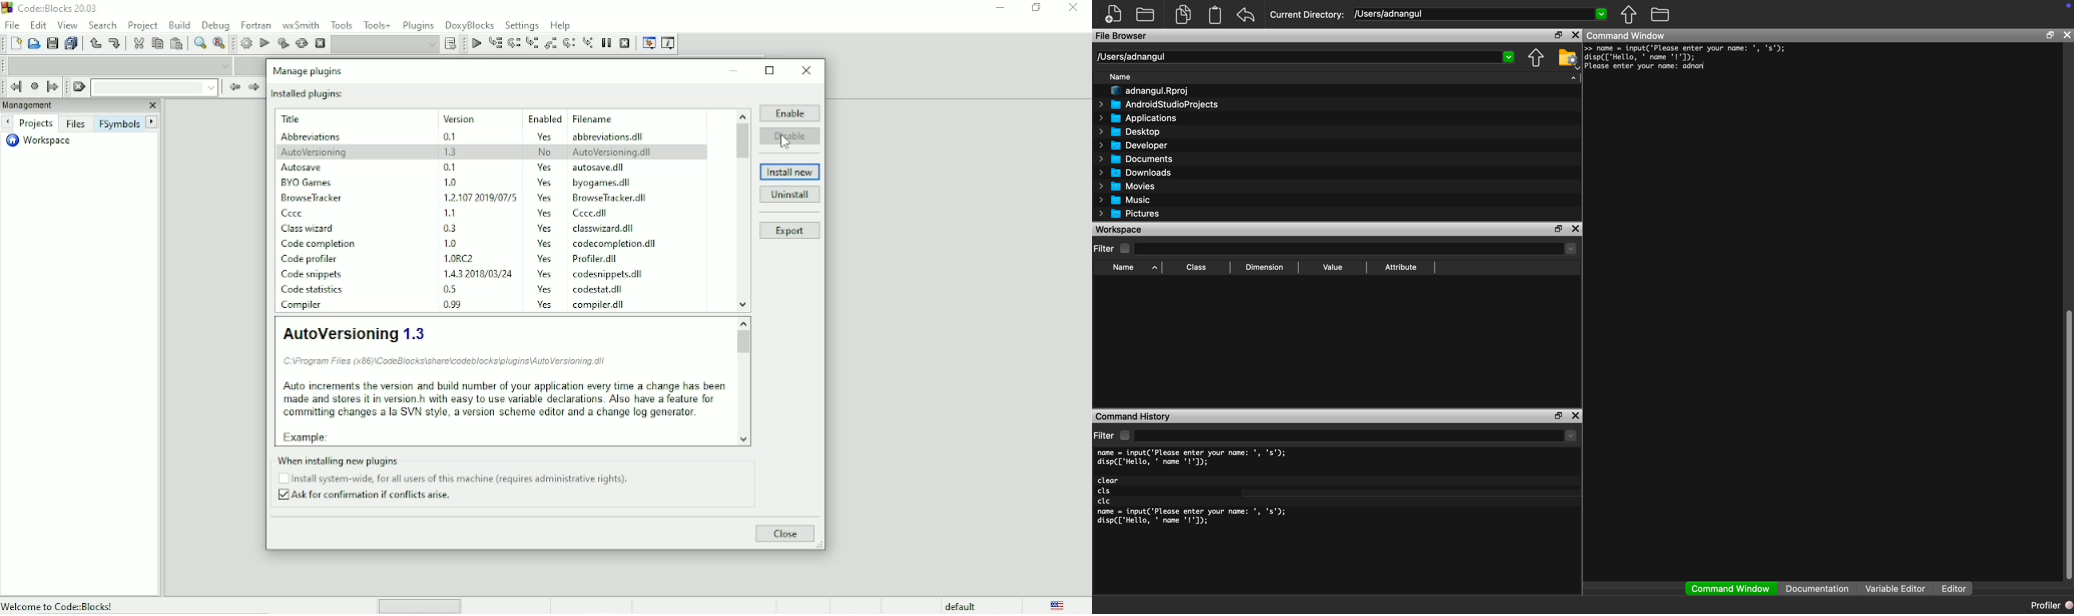 The image size is (2100, 616). I want to click on duplicate, so click(1184, 14).